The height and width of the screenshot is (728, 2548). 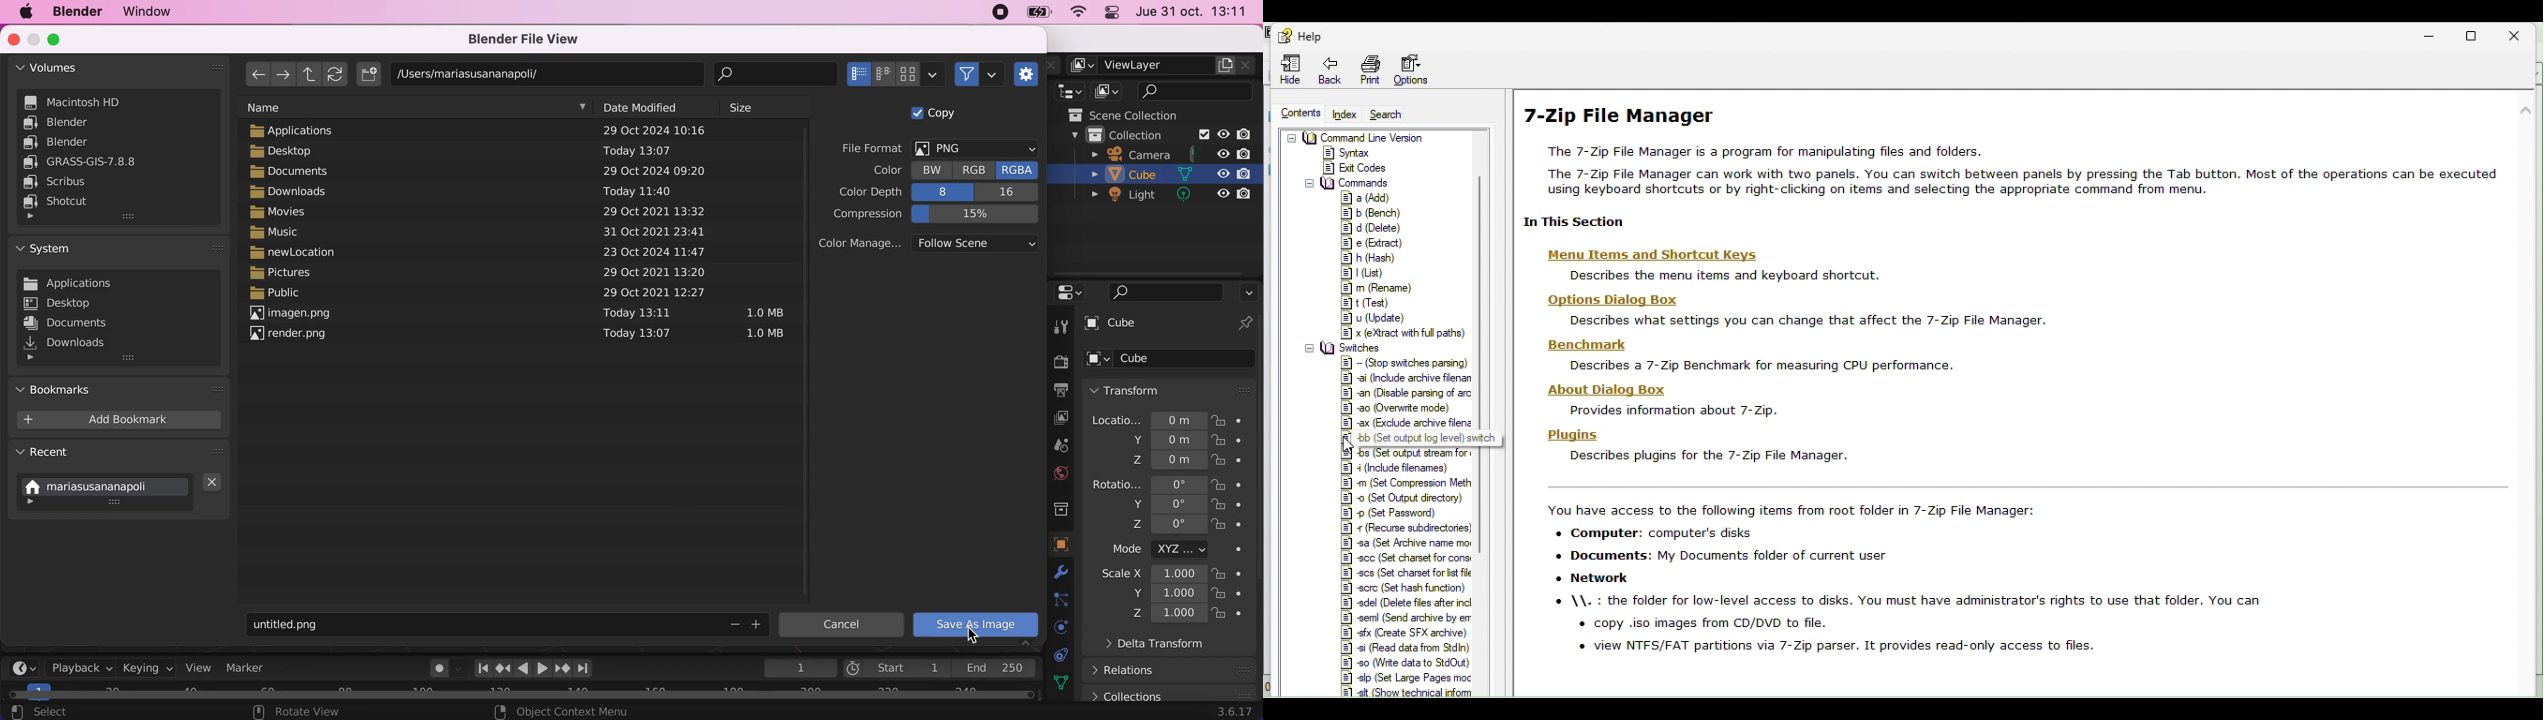 I want to click on blender file view, so click(x=526, y=38).